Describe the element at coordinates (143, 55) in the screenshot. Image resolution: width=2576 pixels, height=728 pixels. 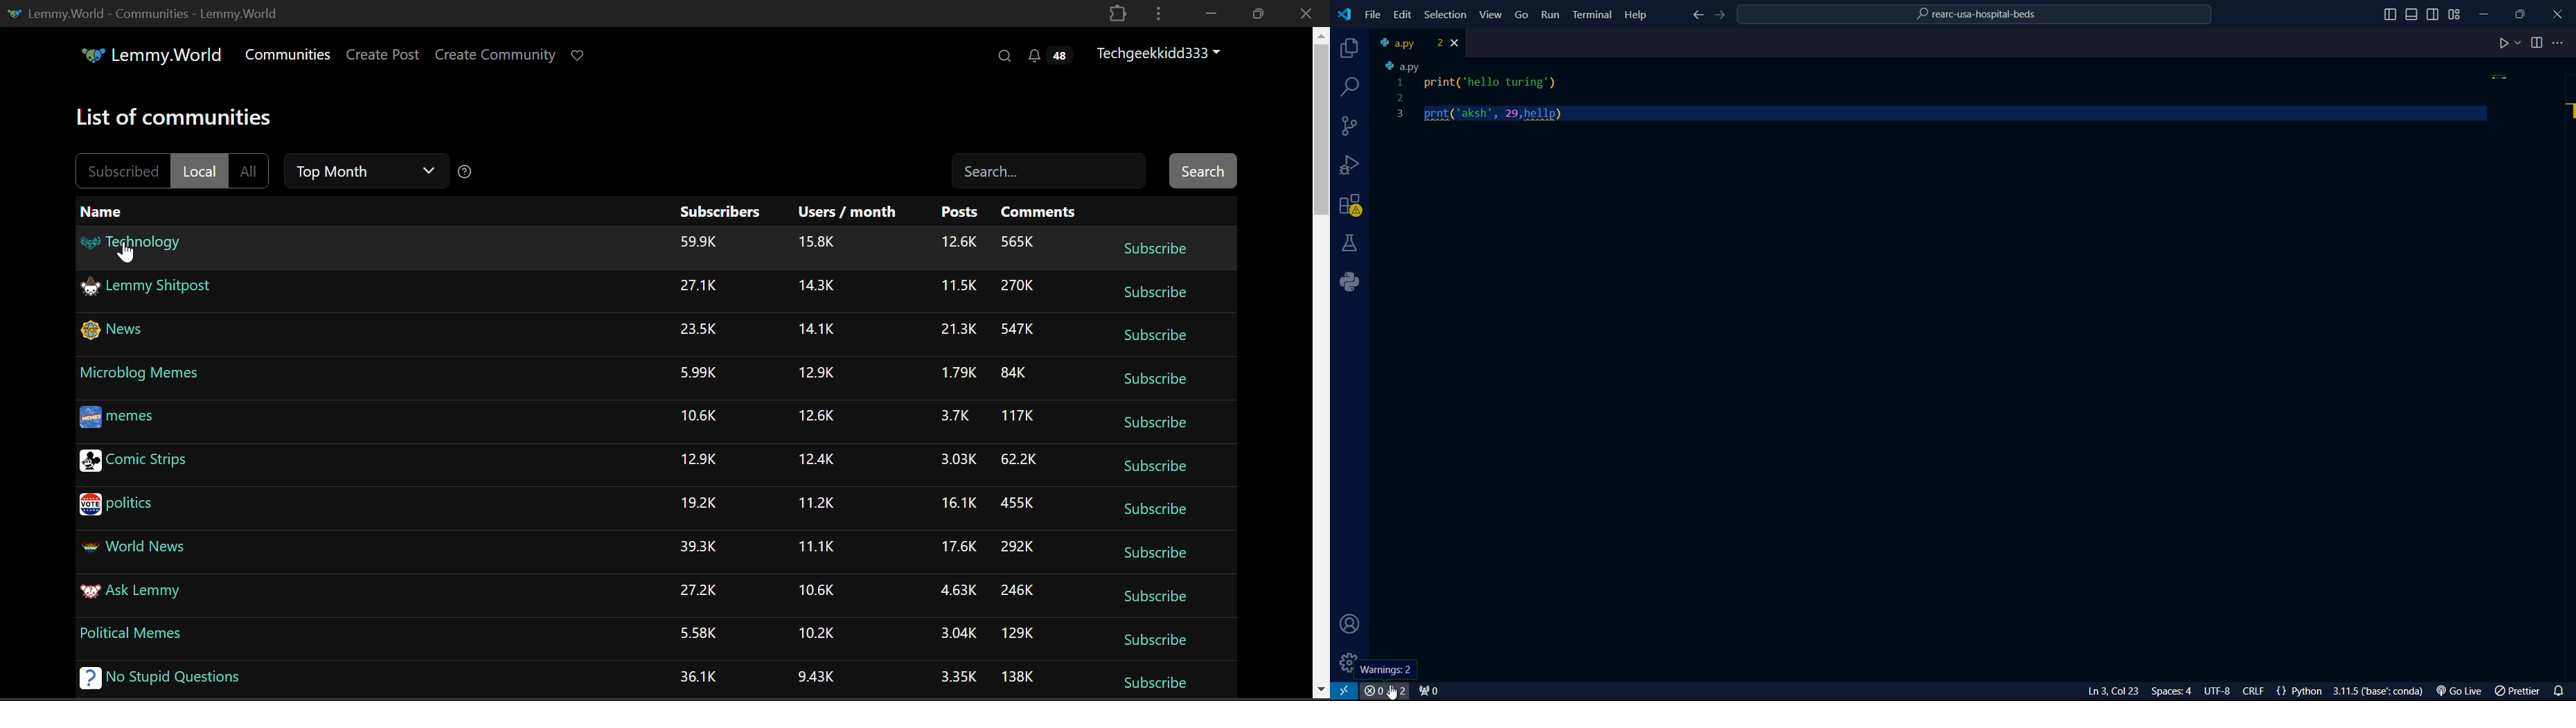
I see `Lemmy.World` at that location.